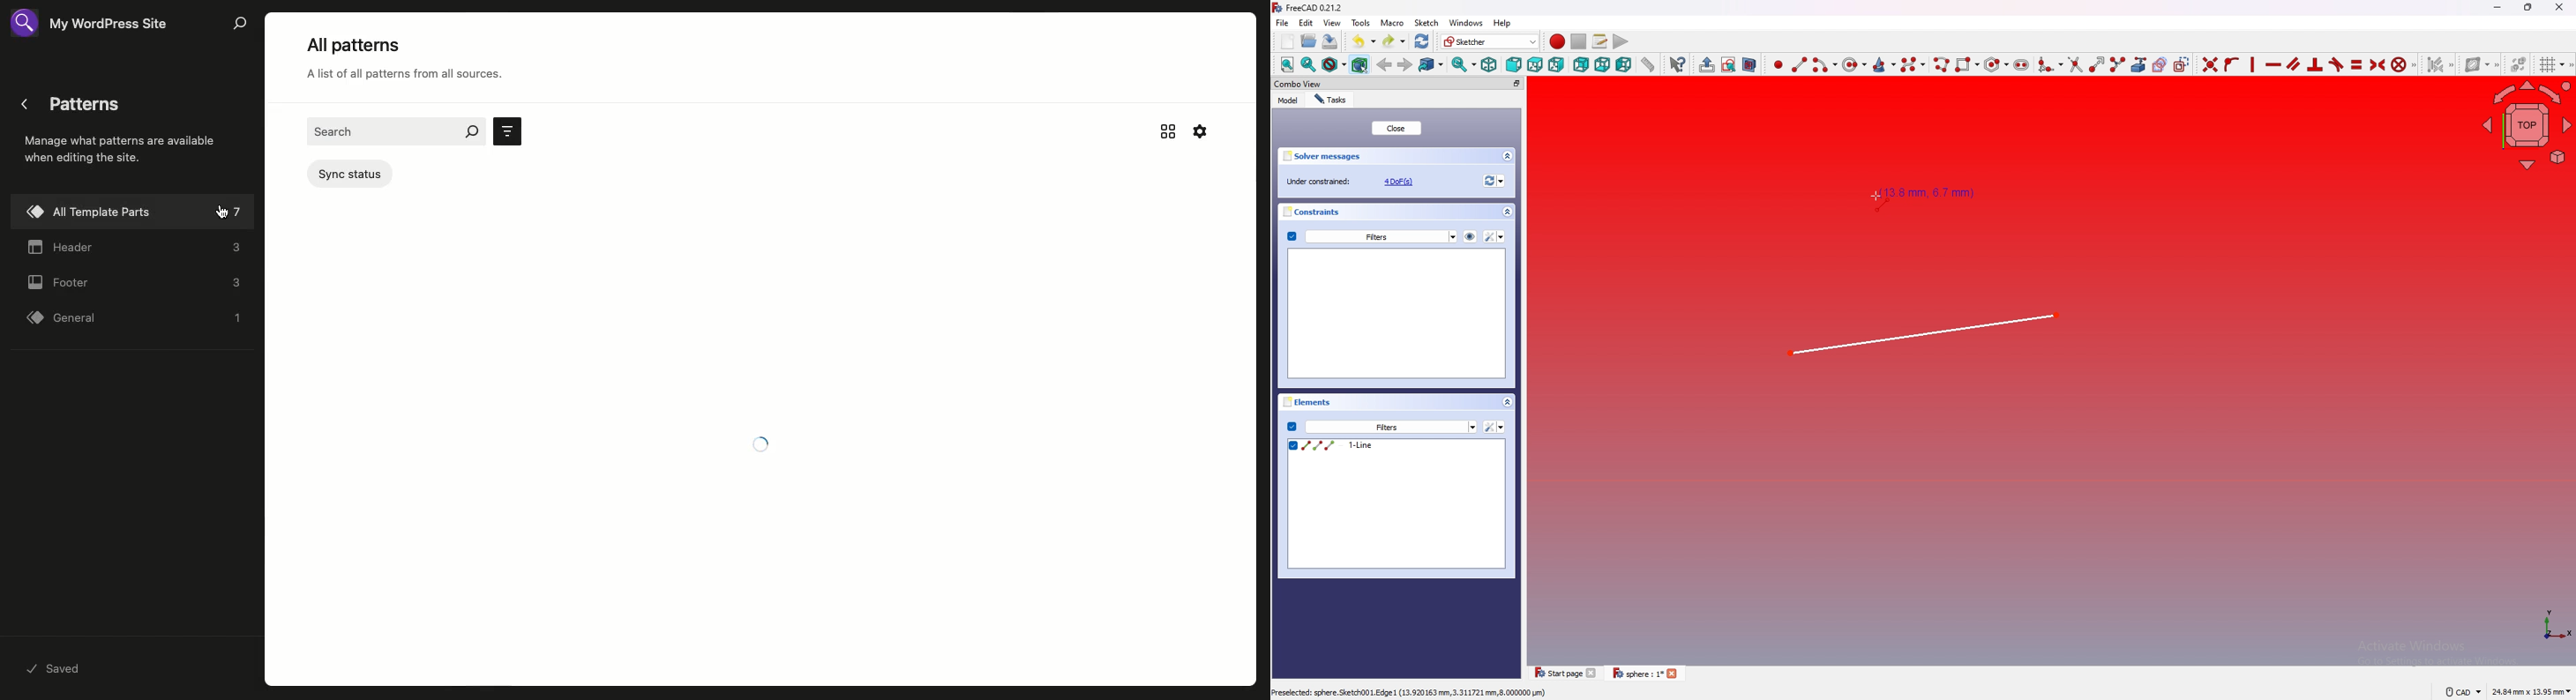  What do you see at coordinates (1398, 505) in the screenshot?
I see `T-line` at bounding box center [1398, 505].